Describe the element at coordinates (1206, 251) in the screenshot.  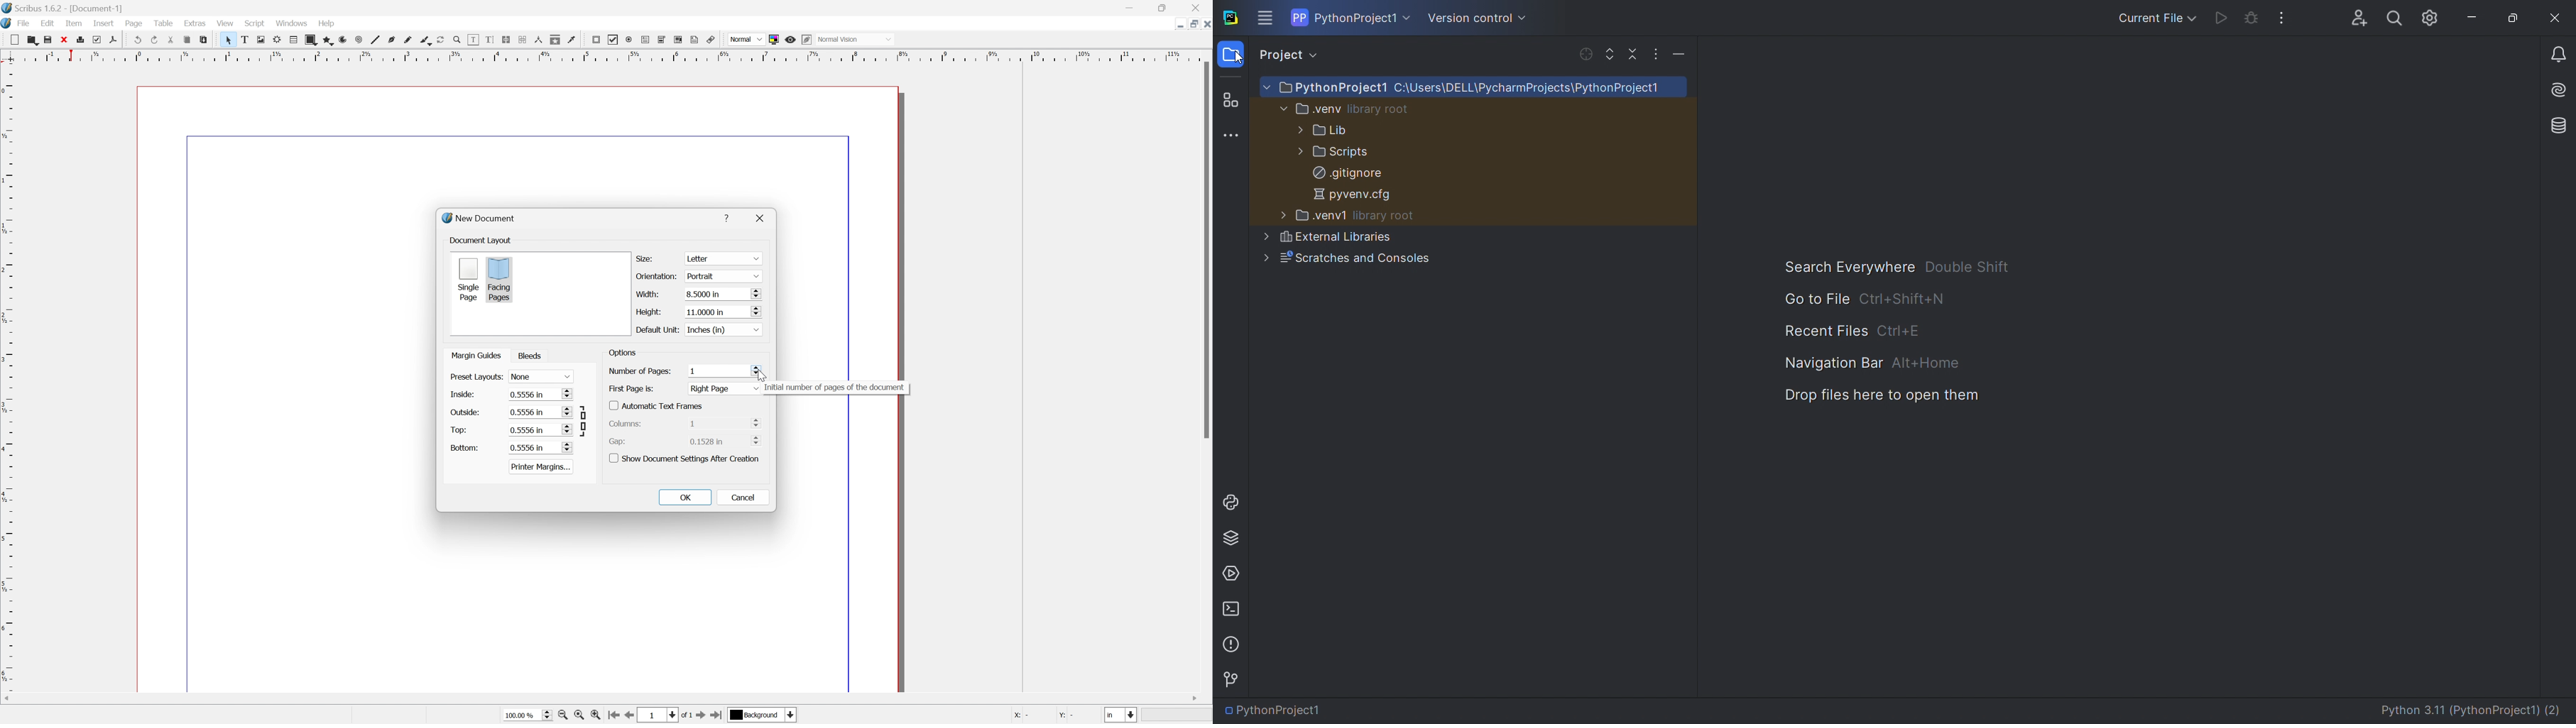
I see `Scroll bar` at that location.